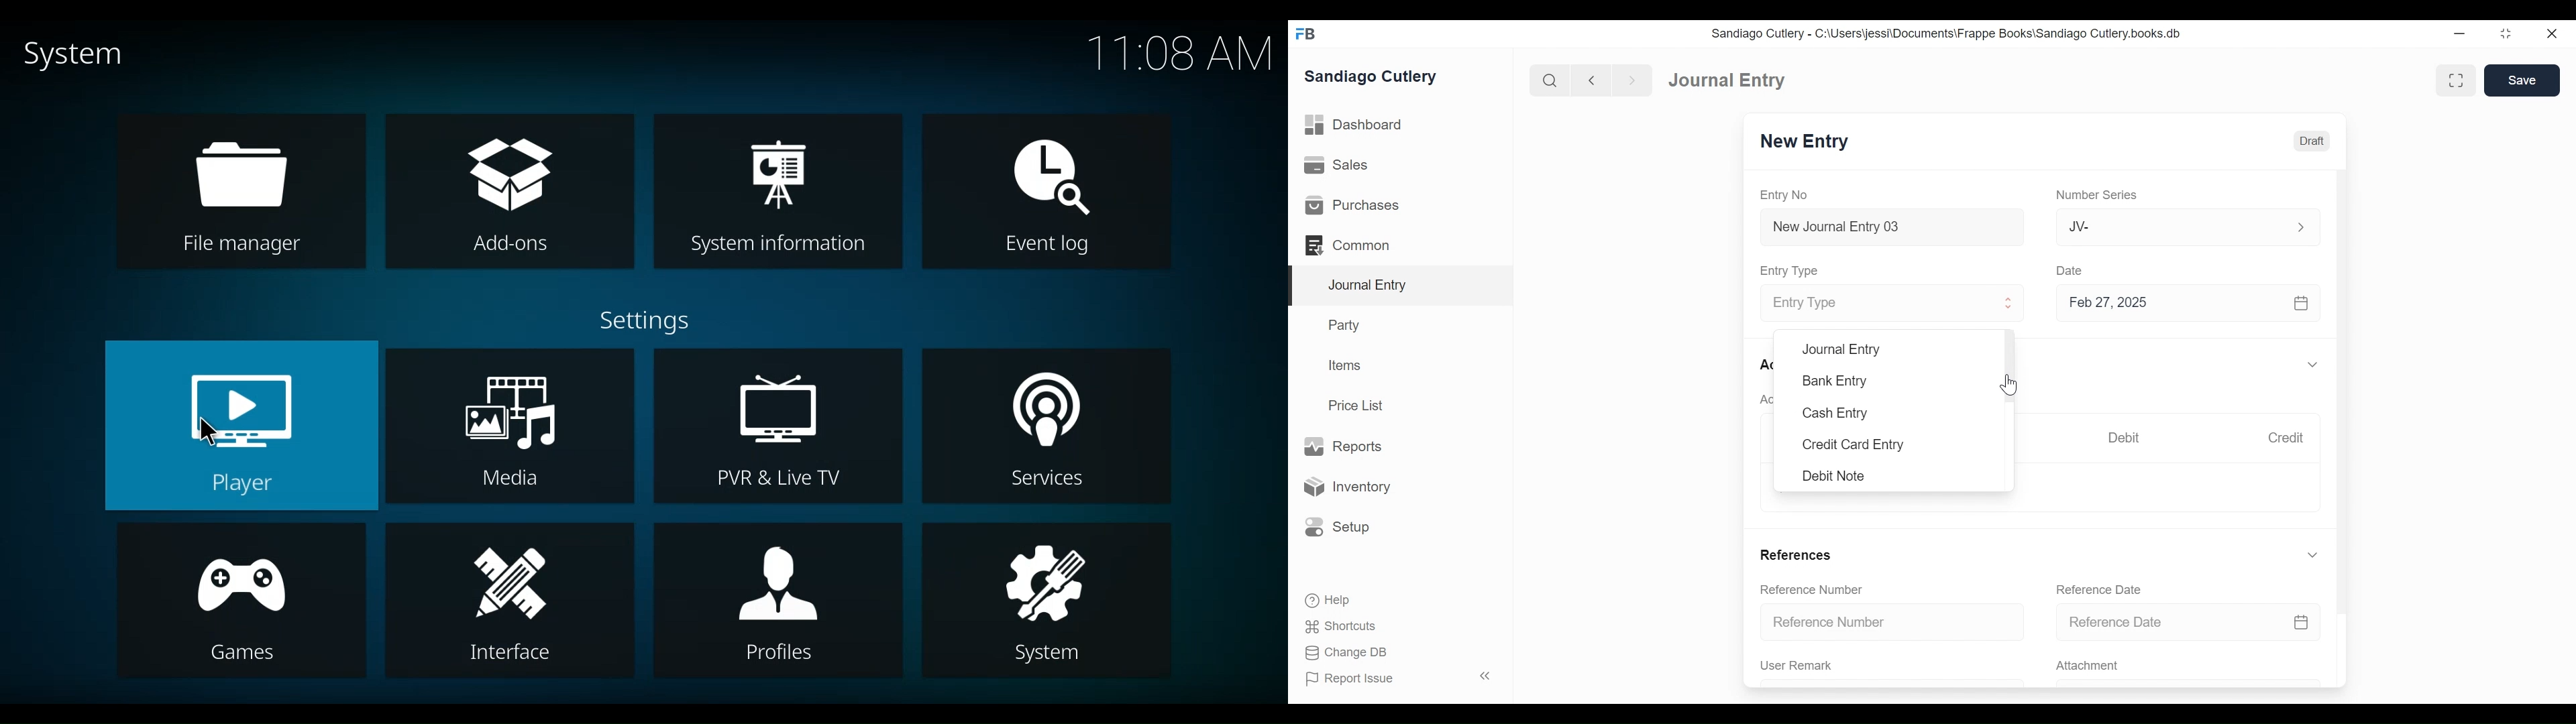  What do you see at coordinates (1805, 142) in the screenshot?
I see `New Entry` at bounding box center [1805, 142].